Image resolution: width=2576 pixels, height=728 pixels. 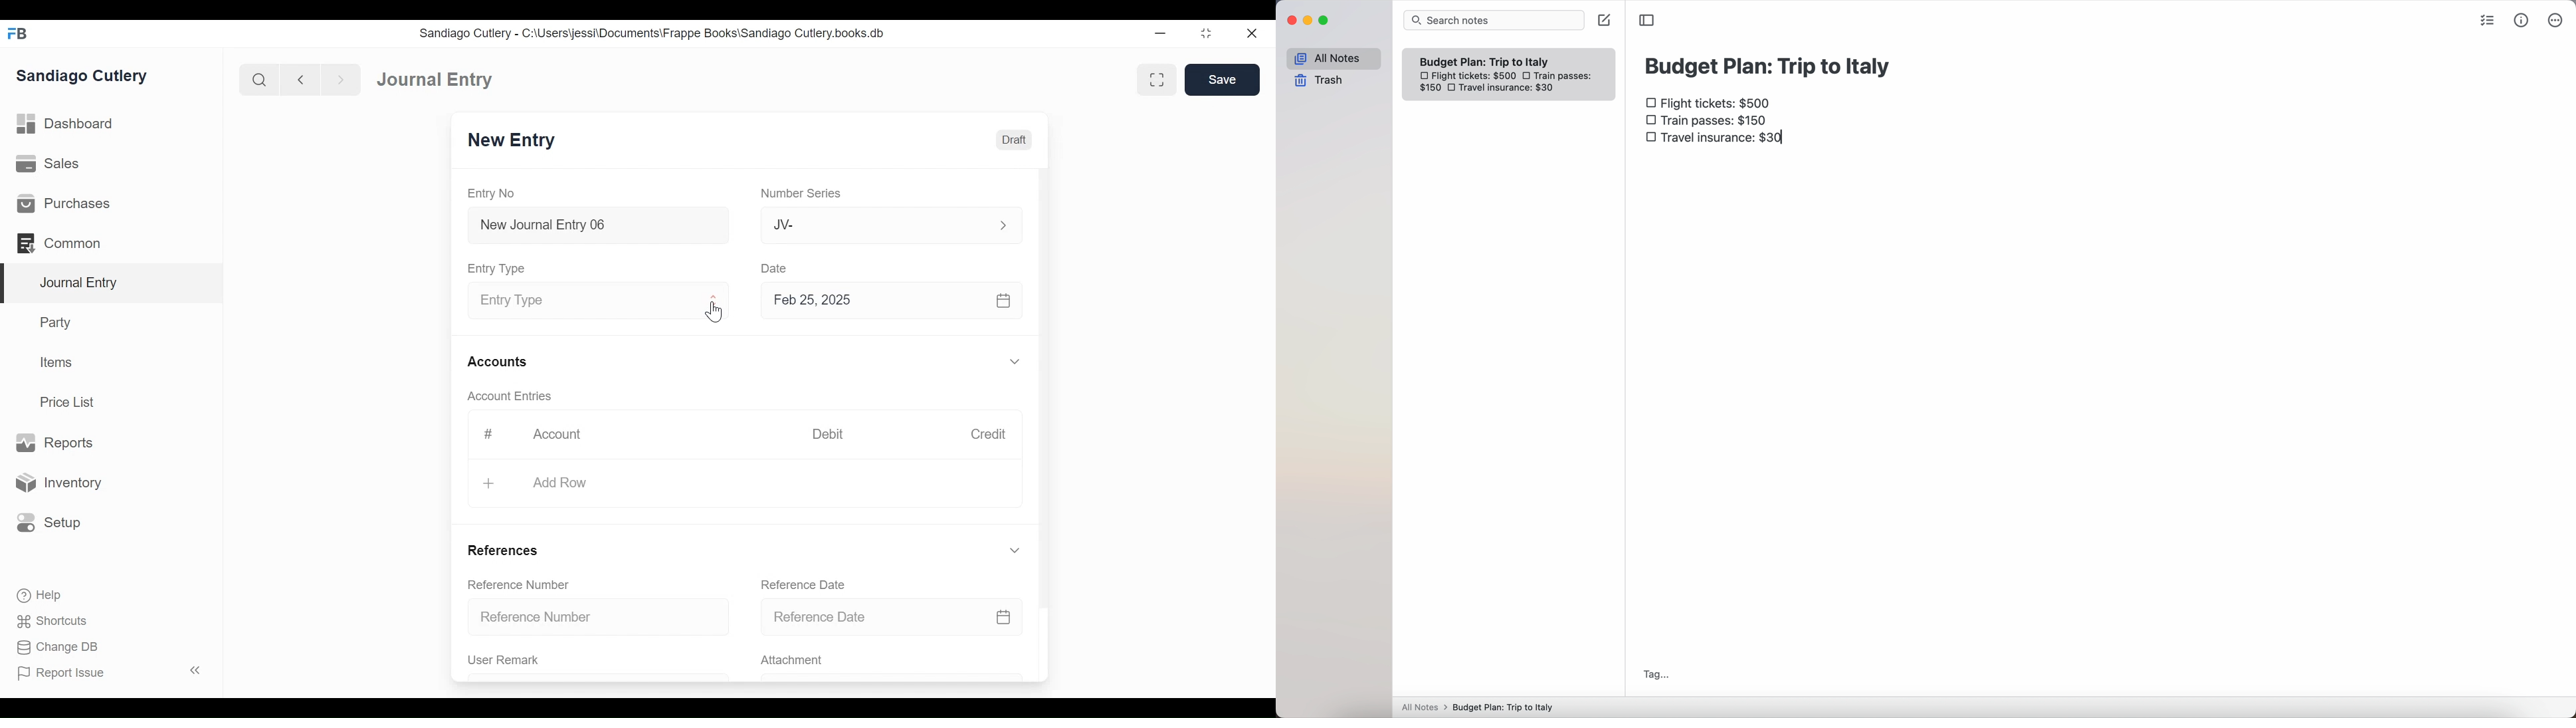 I want to click on Items, so click(x=57, y=362).